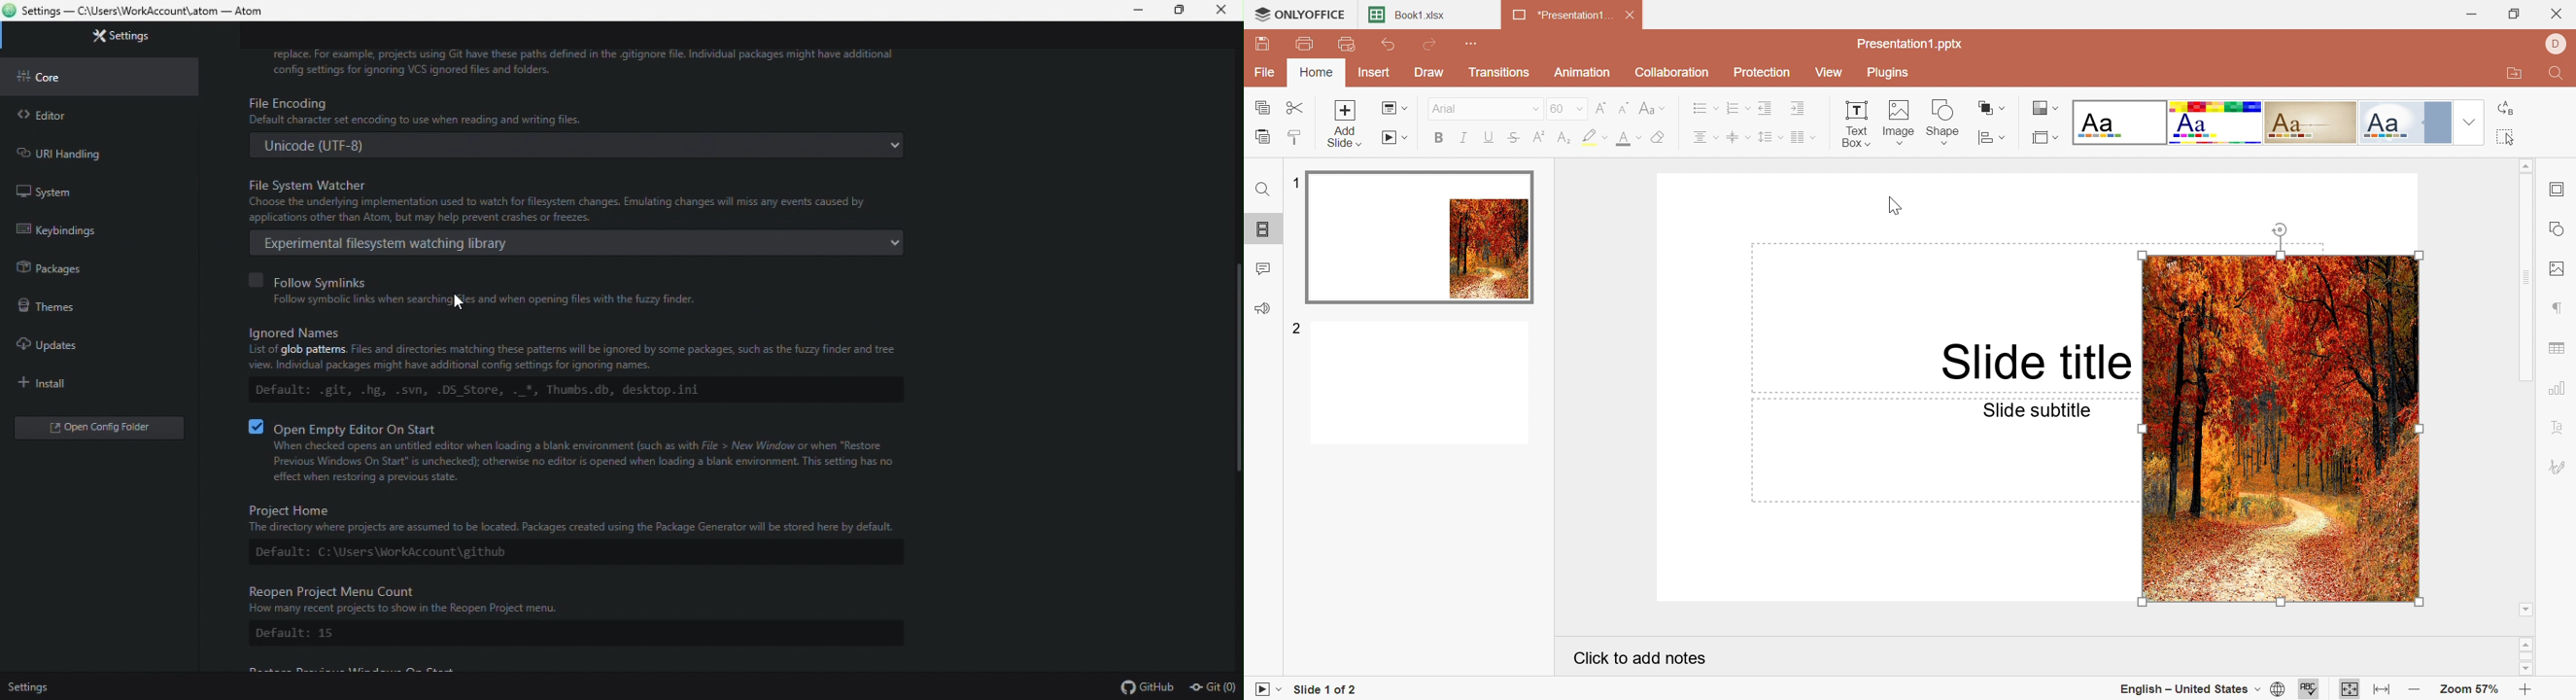 The image size is (2576, 700). What do you see at coordinates (1592, 137) in the screenshot?
I see `Highlight color` at bounding box center [1592, 137].